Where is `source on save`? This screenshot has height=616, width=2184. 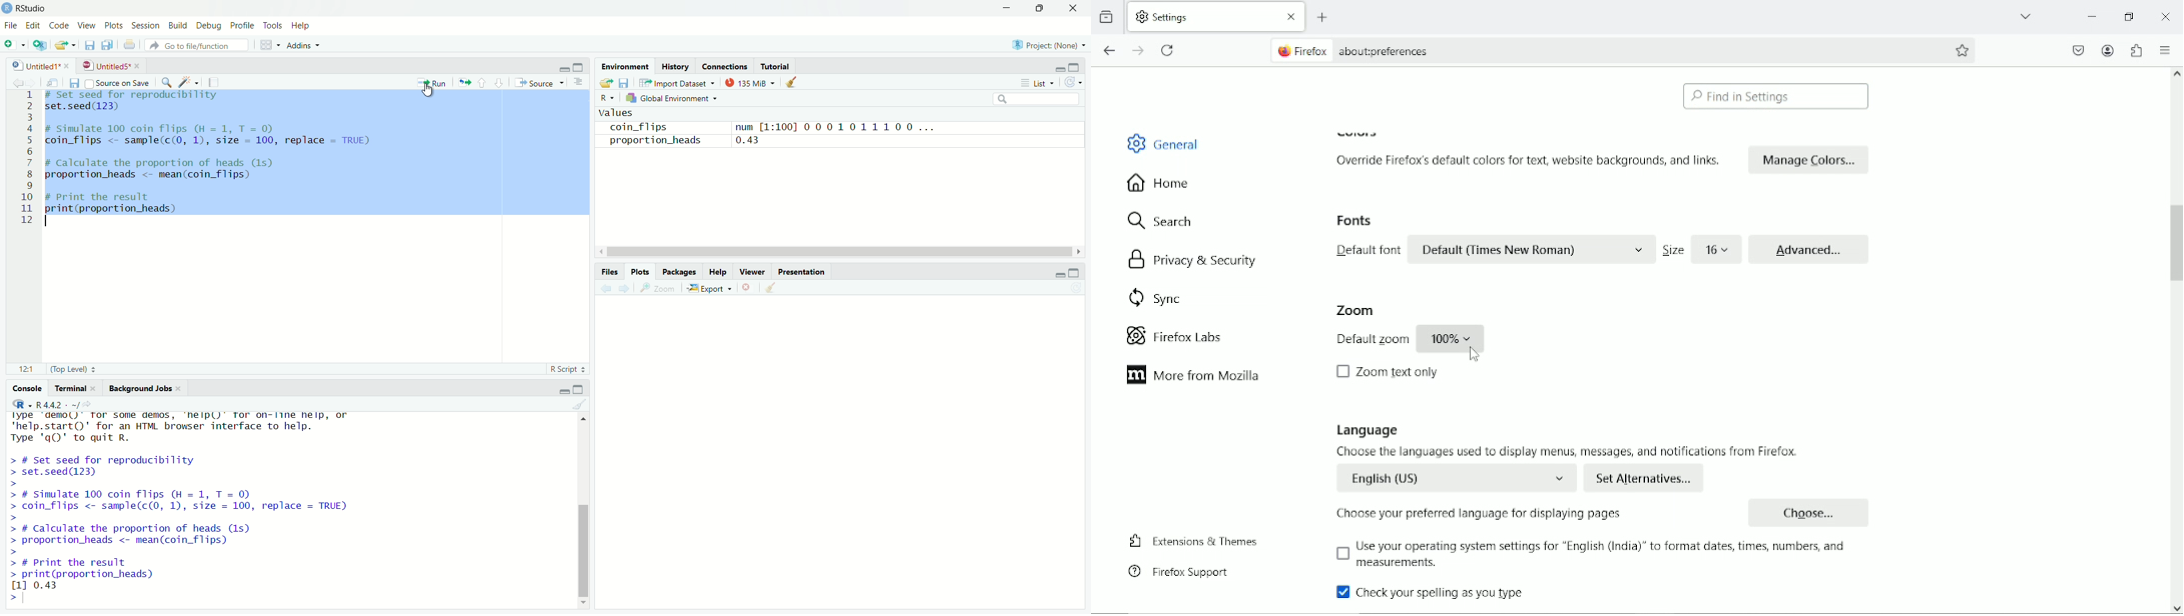
source on save is located at coordinates (117, 81).